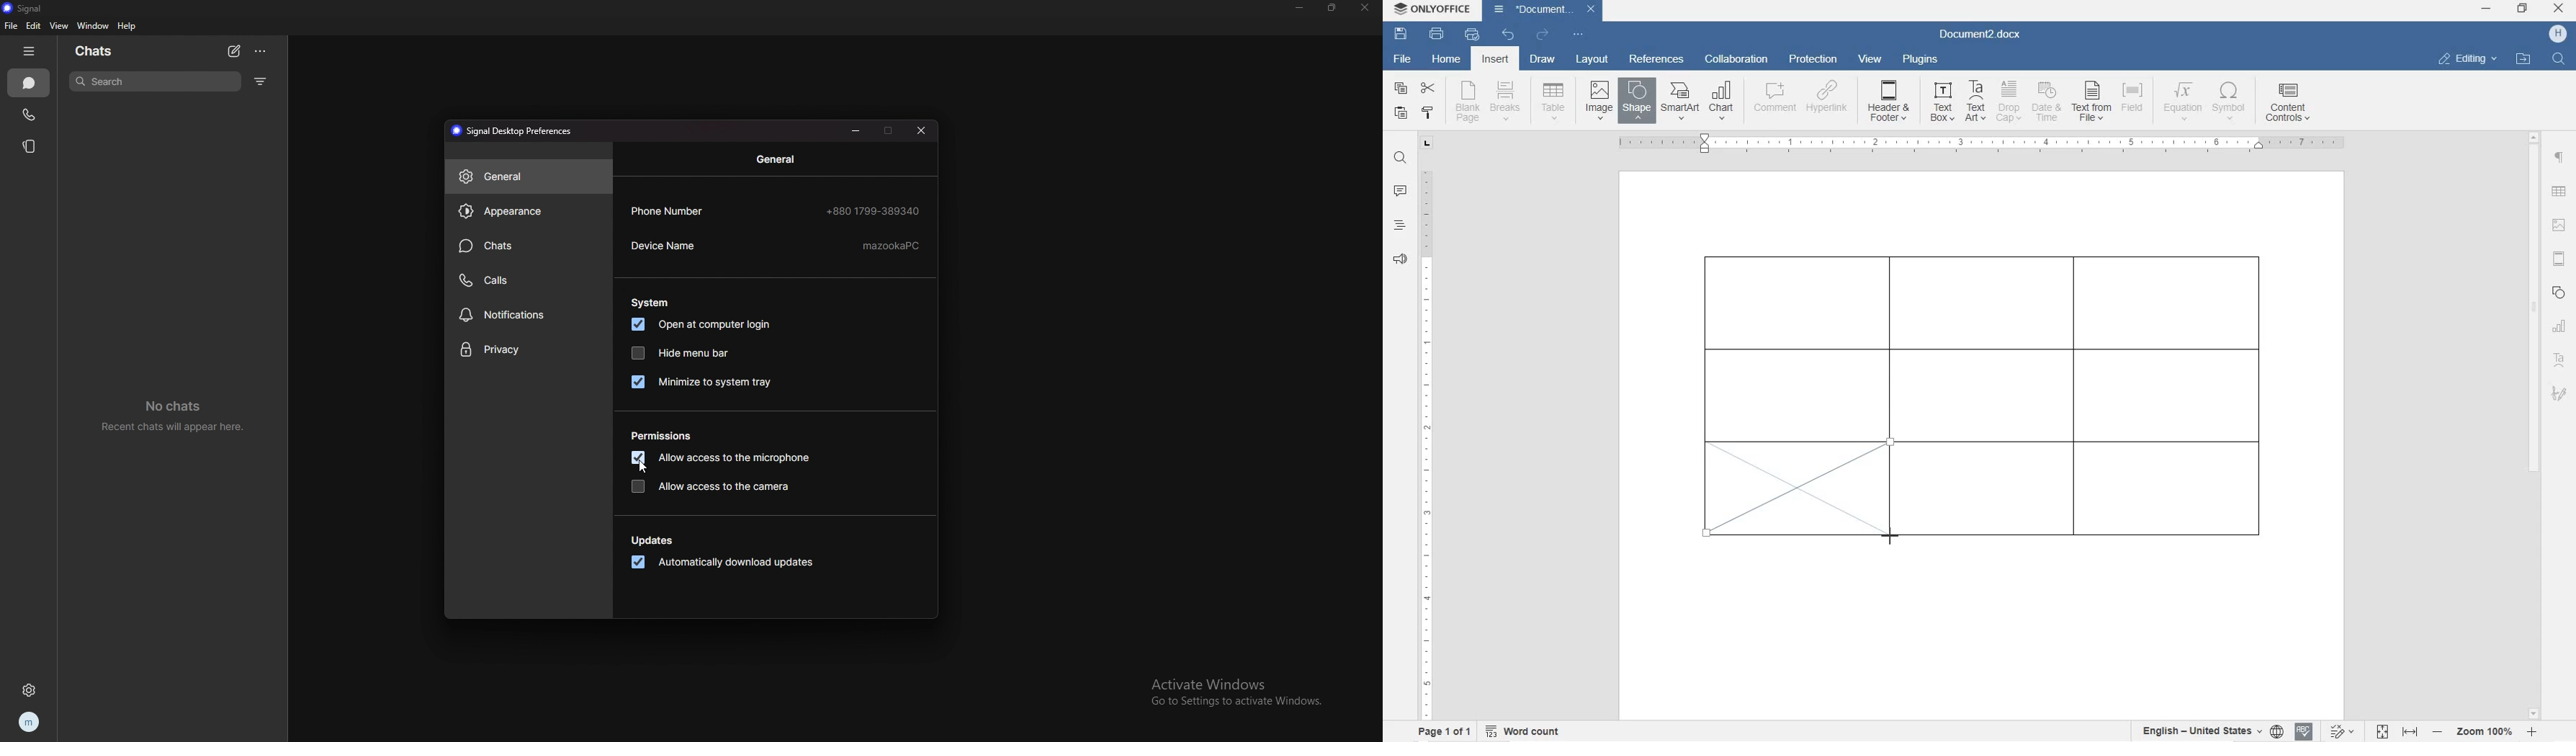 Image resolution: width=2576 pixels, height=756 pixels. What do you see at coordinates (652, 540) in the screenshot?
I see `updates` at bounding box center [652, 540].